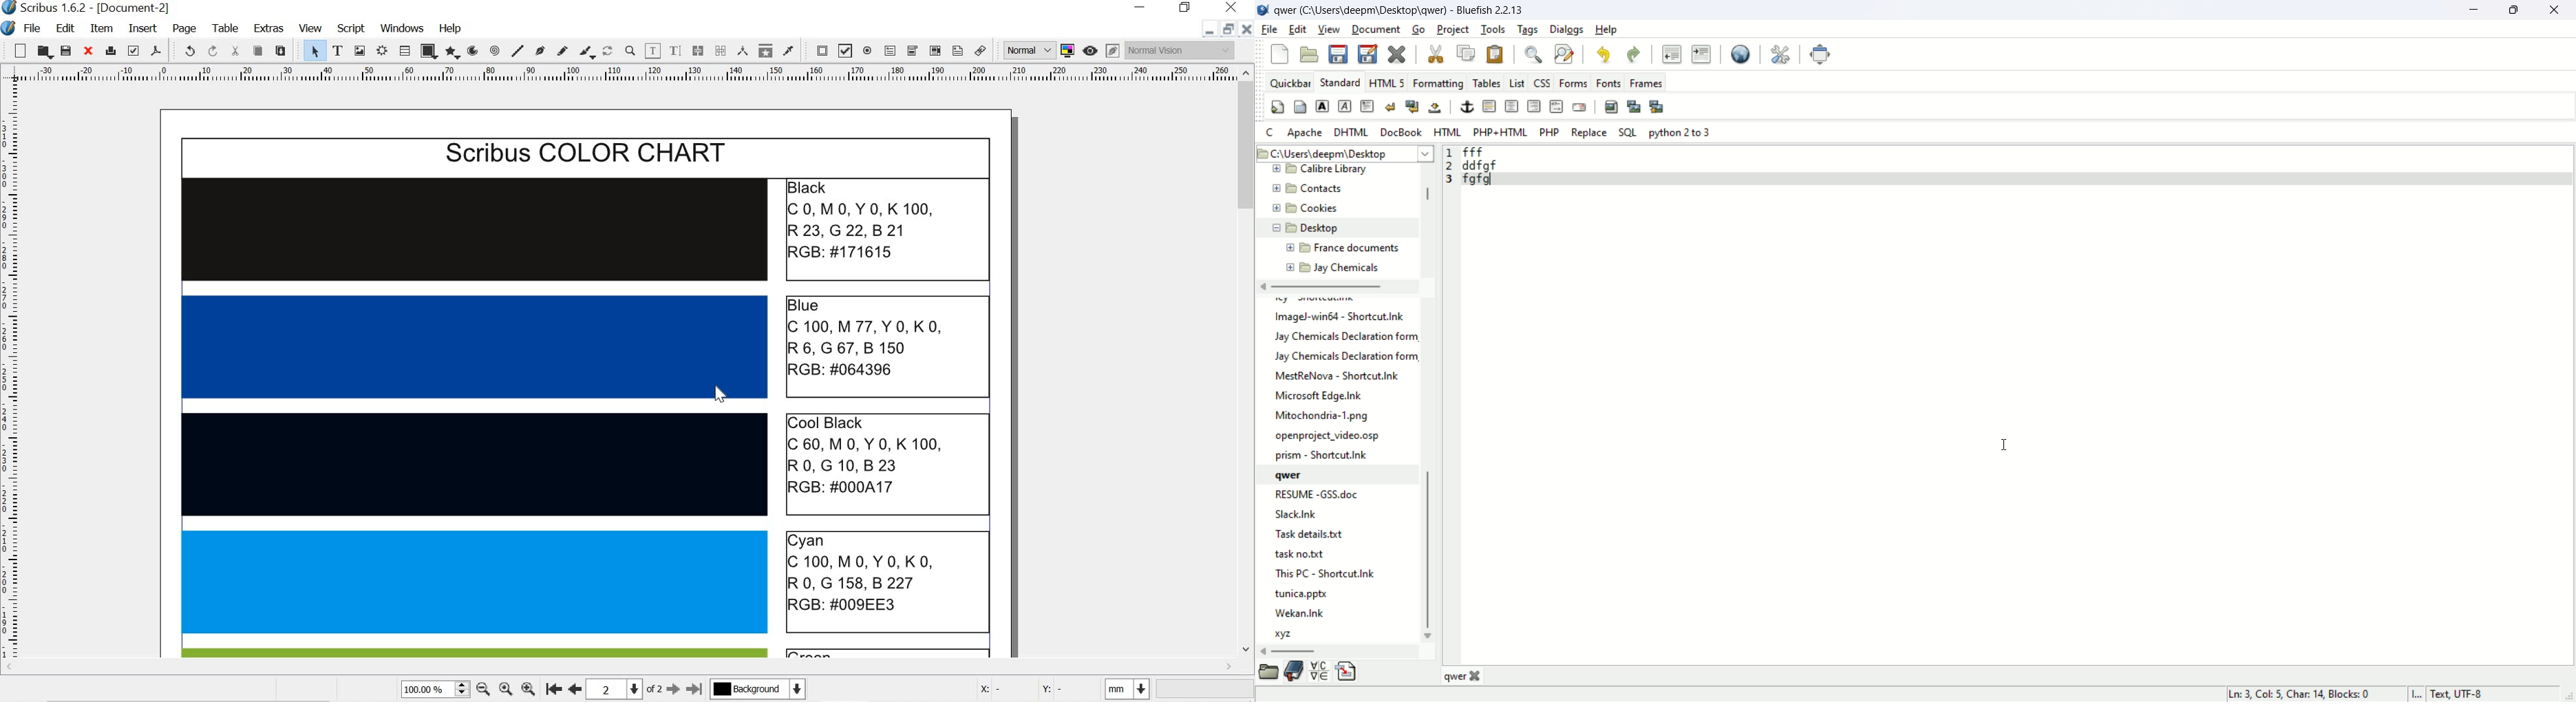 This screenshot has height=728, width=2576. I want to click on current unit, so click(1125, 689).